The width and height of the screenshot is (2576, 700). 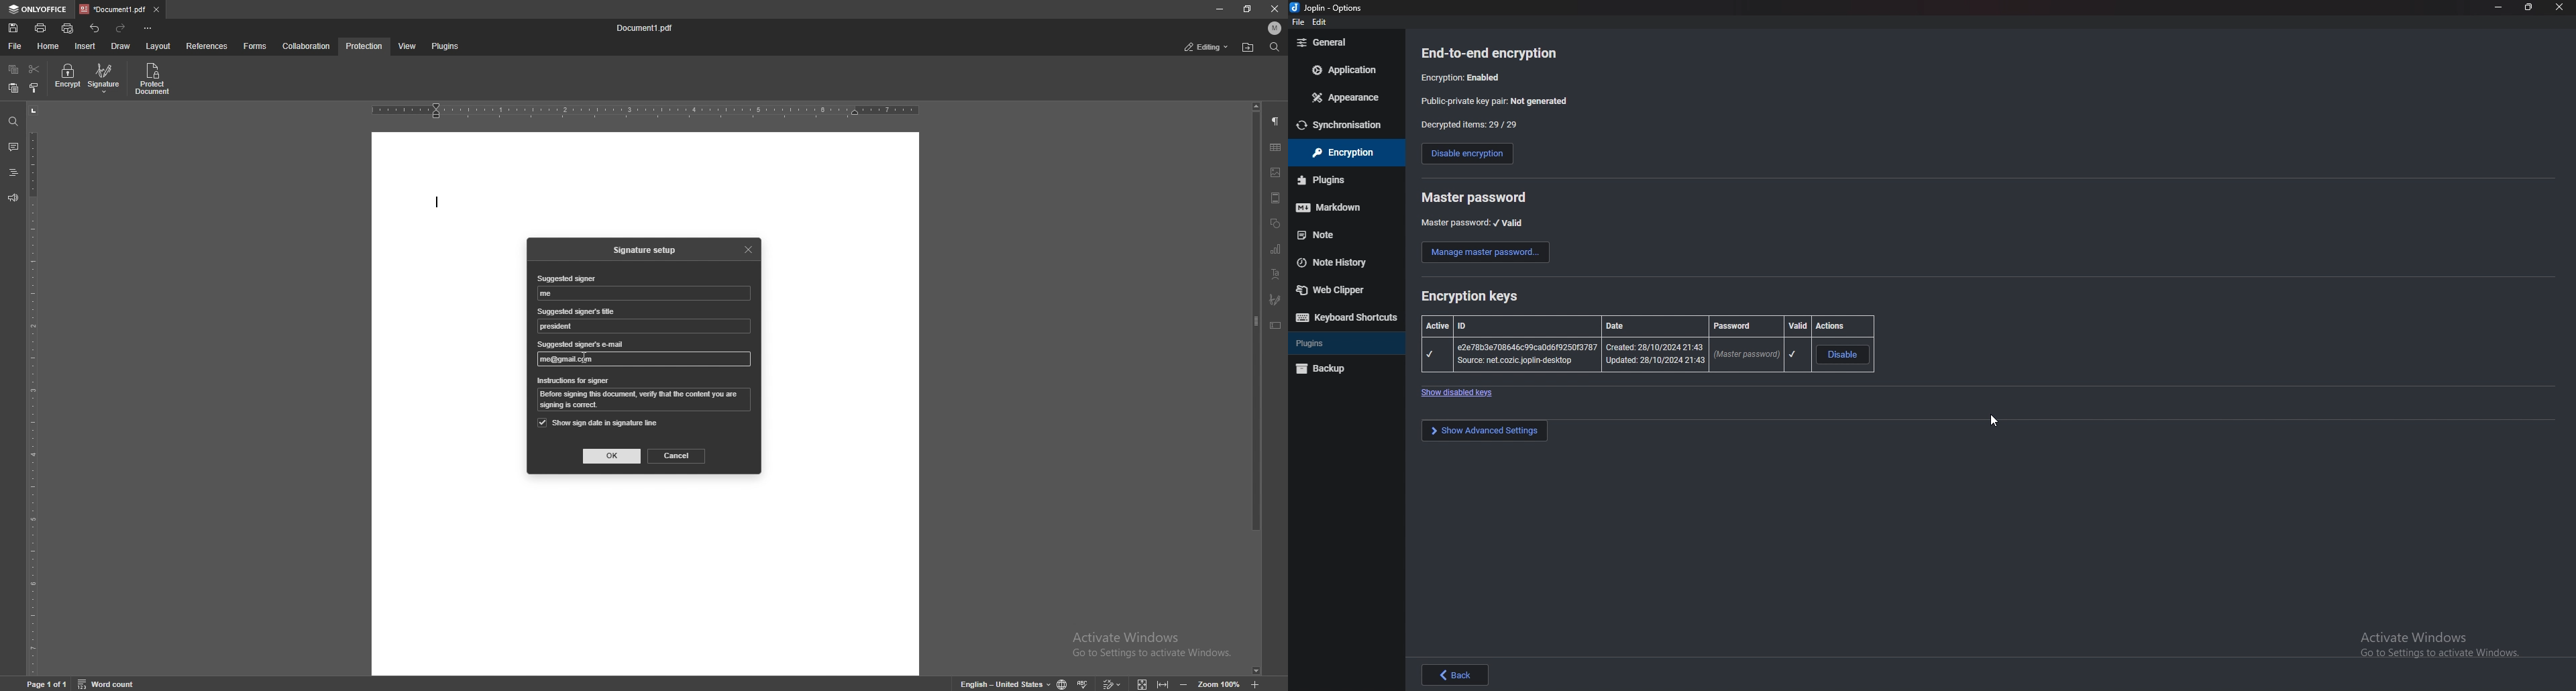 What do you see at coordinates (1648, 355) in the screenshot?
I see `second row` at bounding box center [1648, 355].